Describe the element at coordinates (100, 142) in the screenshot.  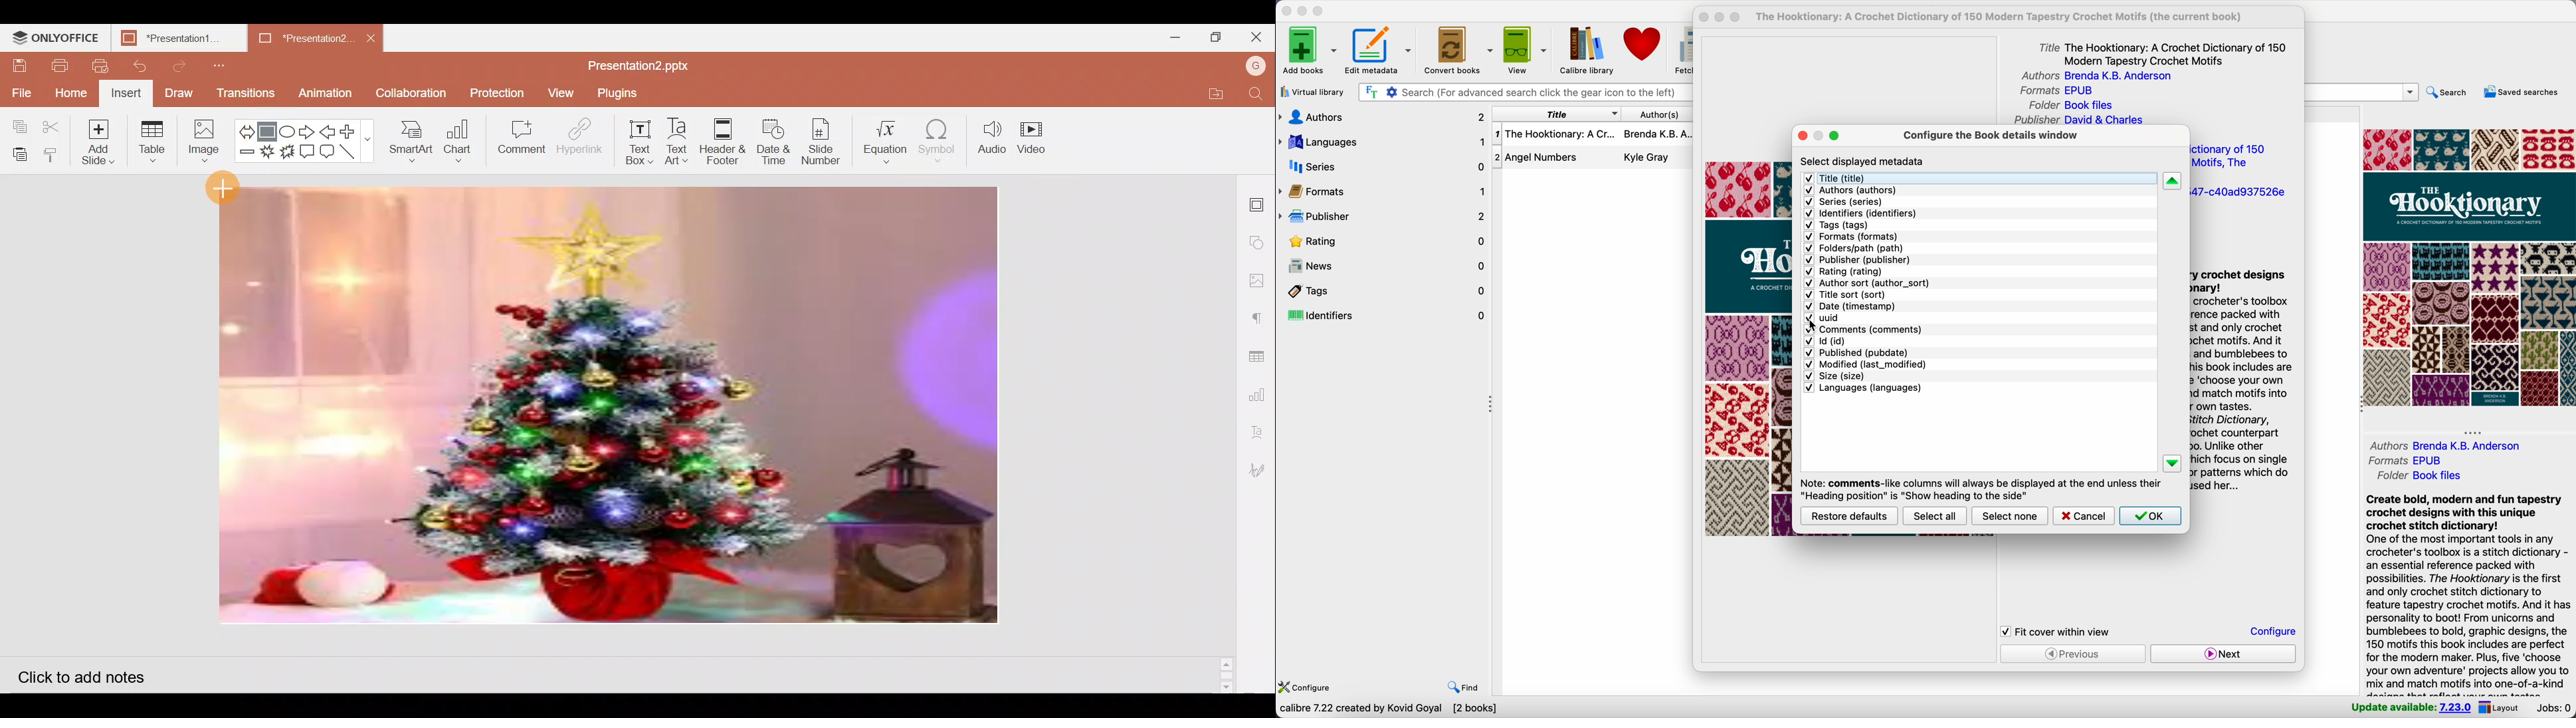
I see `Add slide` at that location.